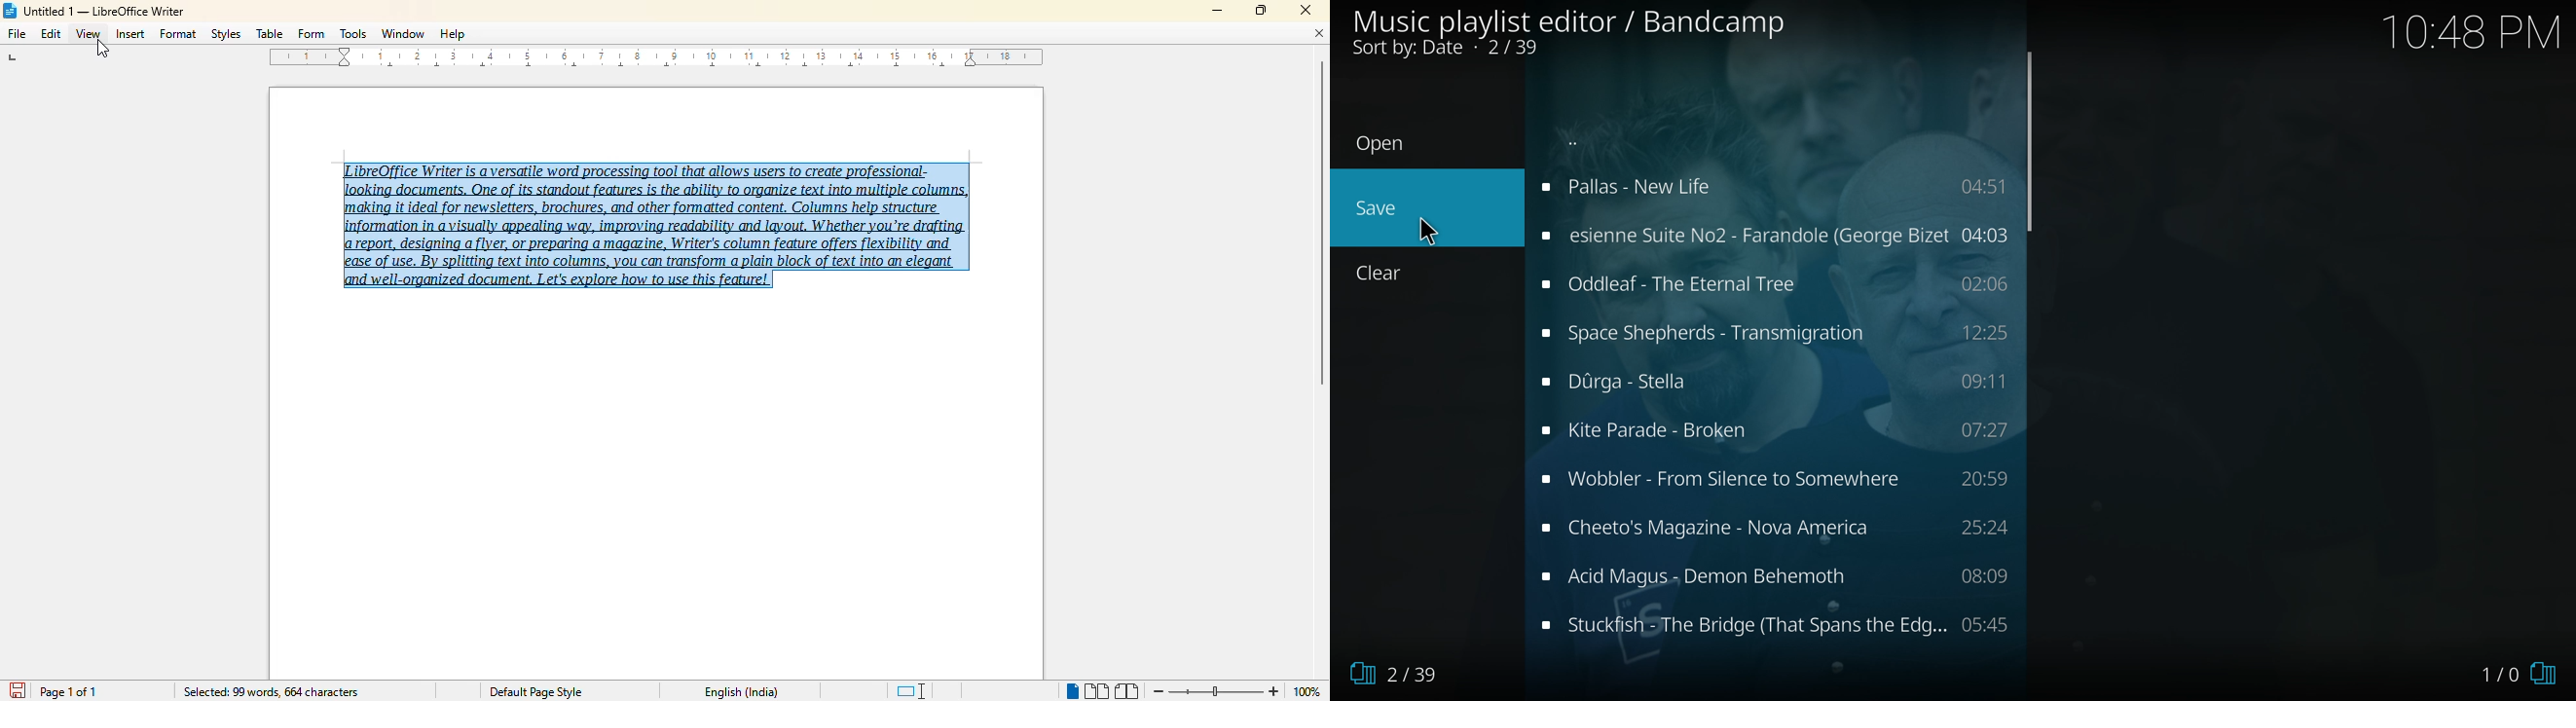  I want to click on Cursor, so click(1426, 225).